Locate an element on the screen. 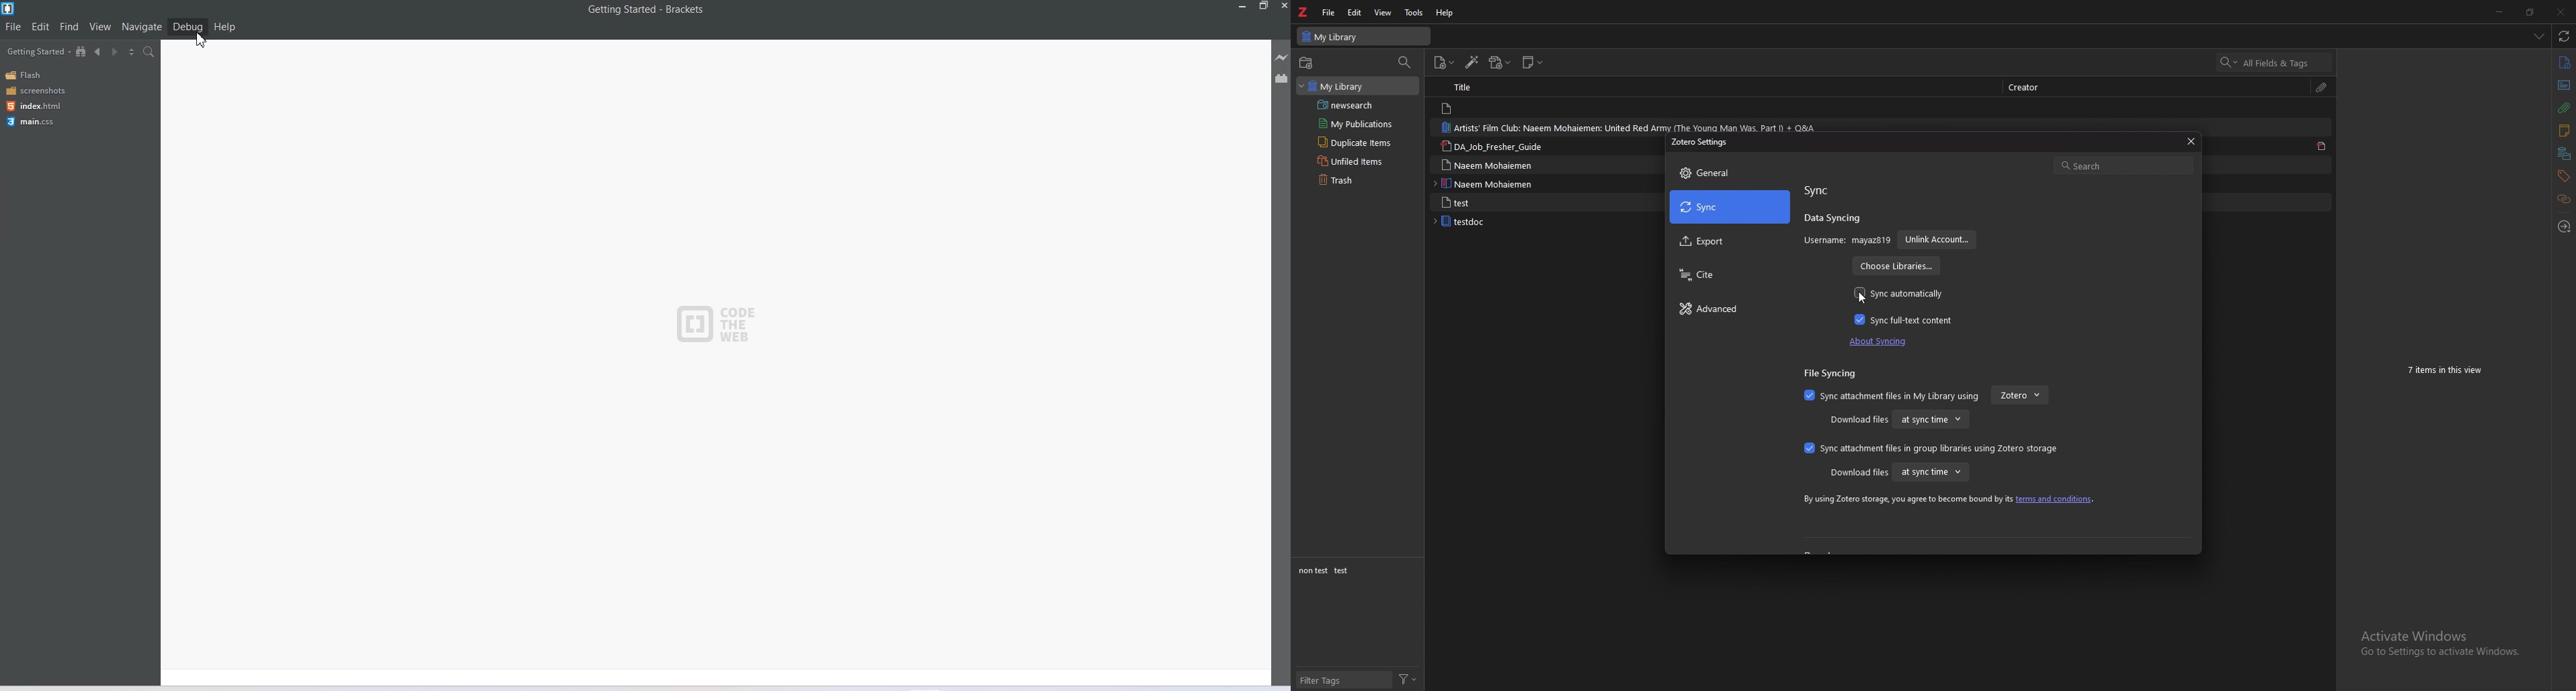 This screenshot has height=700, width=2576. my library is located at coordinates (1358, 86).